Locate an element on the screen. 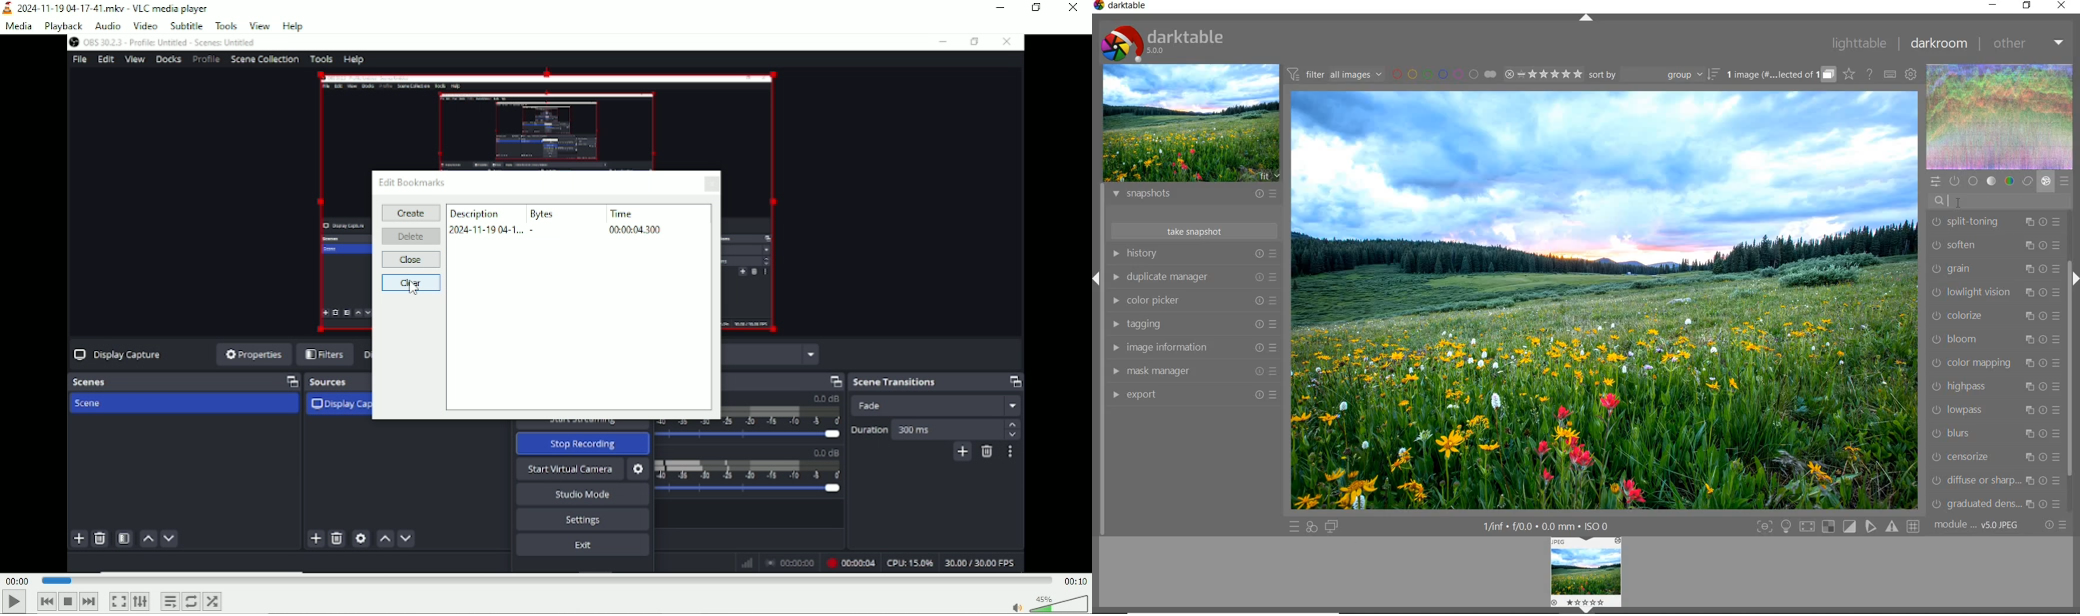 The height and width of the screenshot is (616, 2100). diffuse or sharpen is located at coordinates (1992, 482).